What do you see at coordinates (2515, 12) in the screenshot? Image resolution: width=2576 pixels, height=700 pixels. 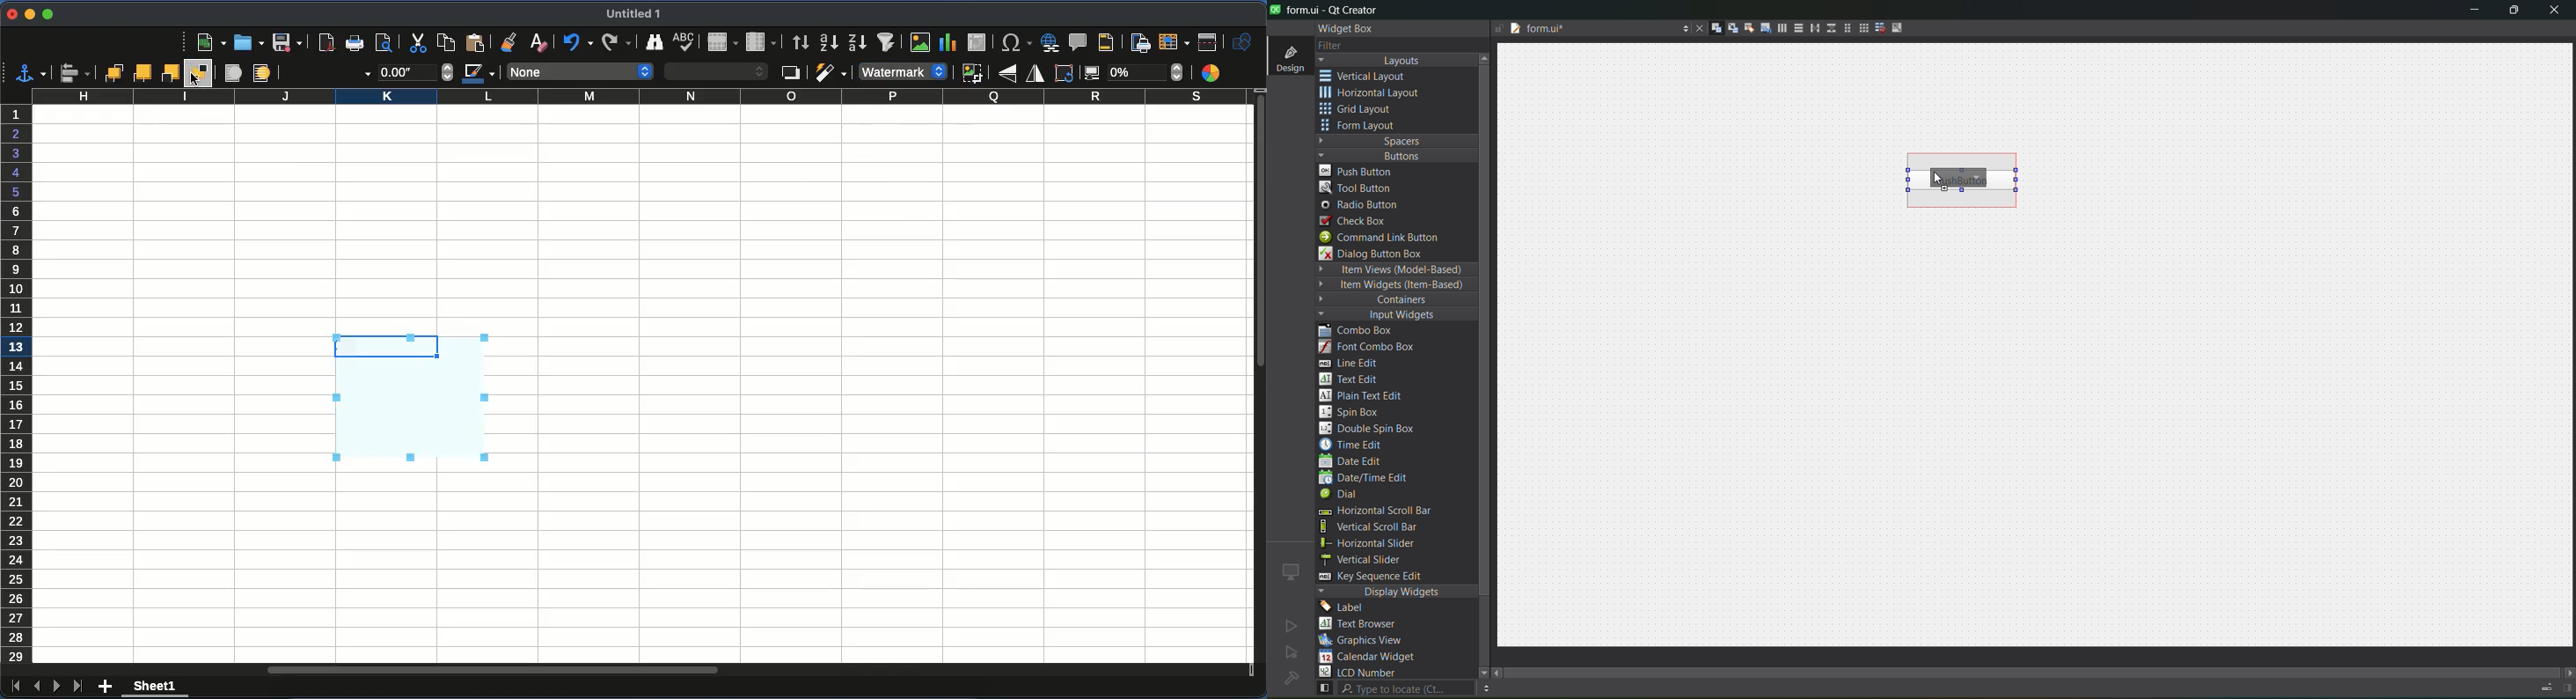 I see `maximize` at bounding box center [2515, 12].